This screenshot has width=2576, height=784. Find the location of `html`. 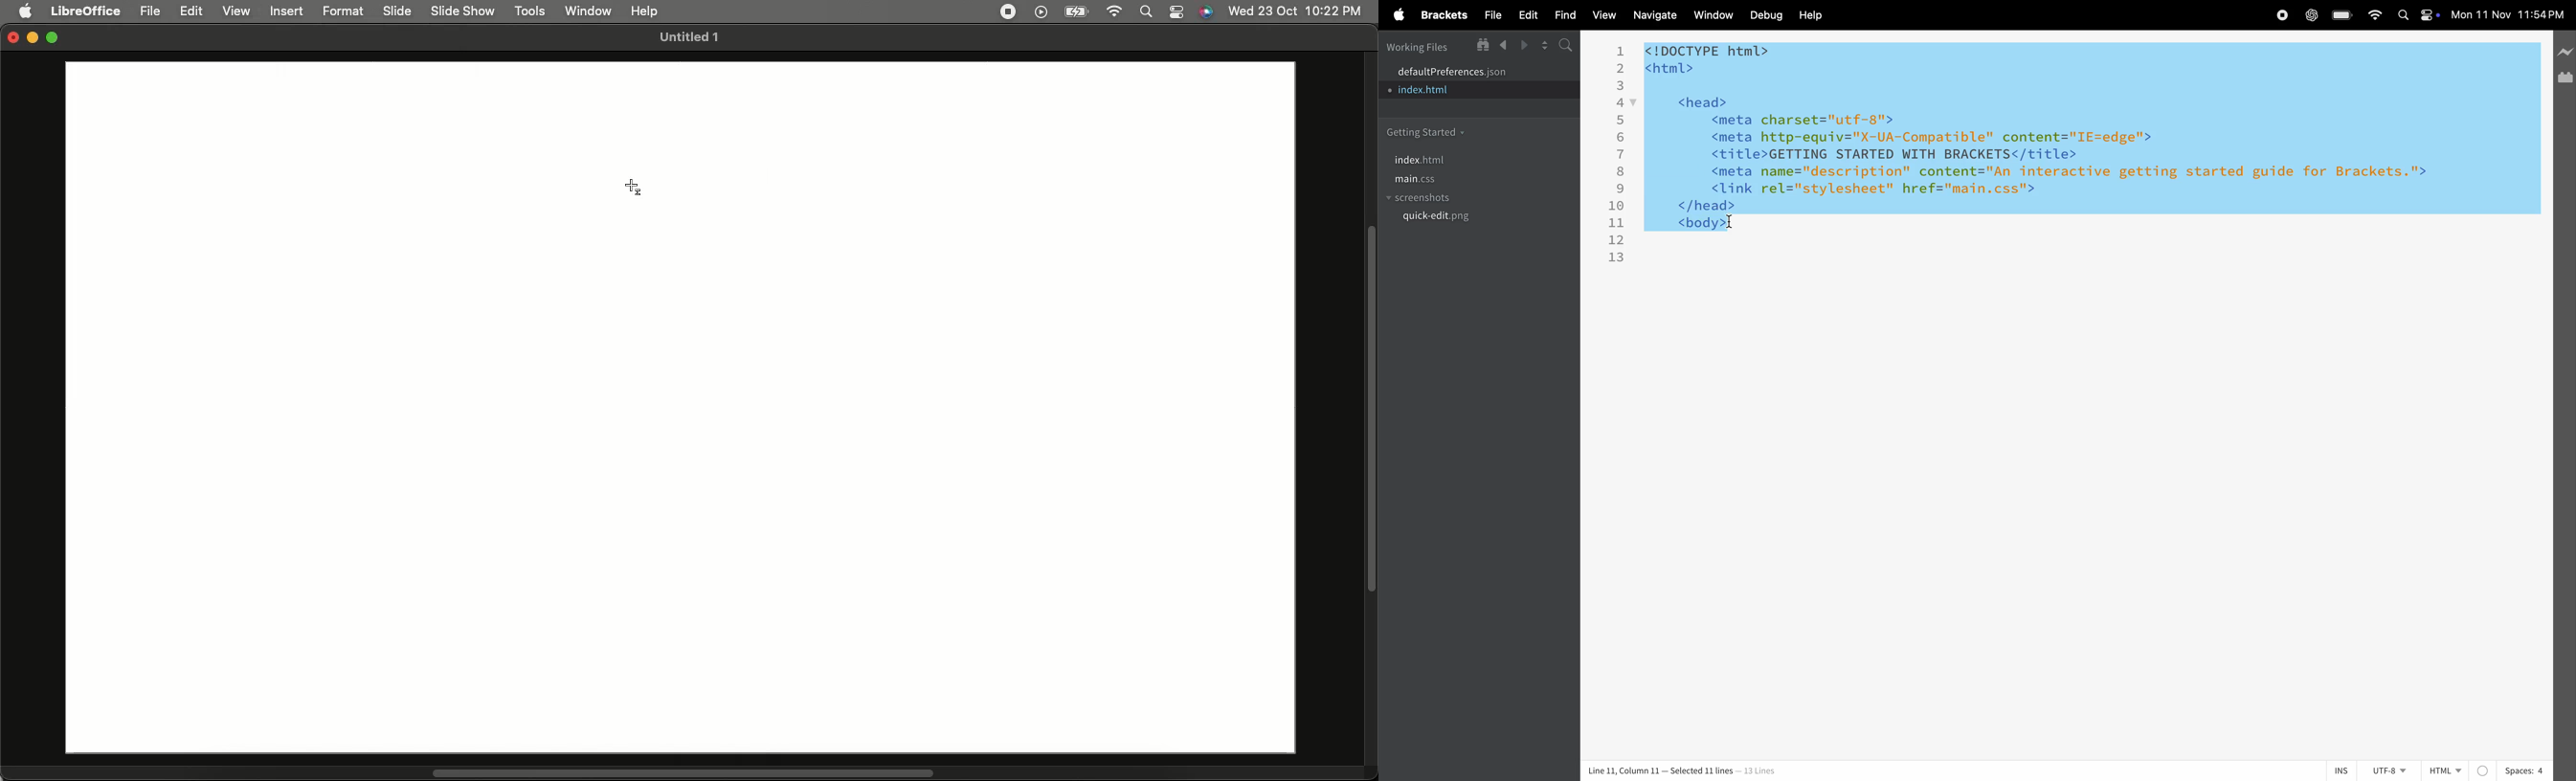

html is located at coordinates (2459, 768).